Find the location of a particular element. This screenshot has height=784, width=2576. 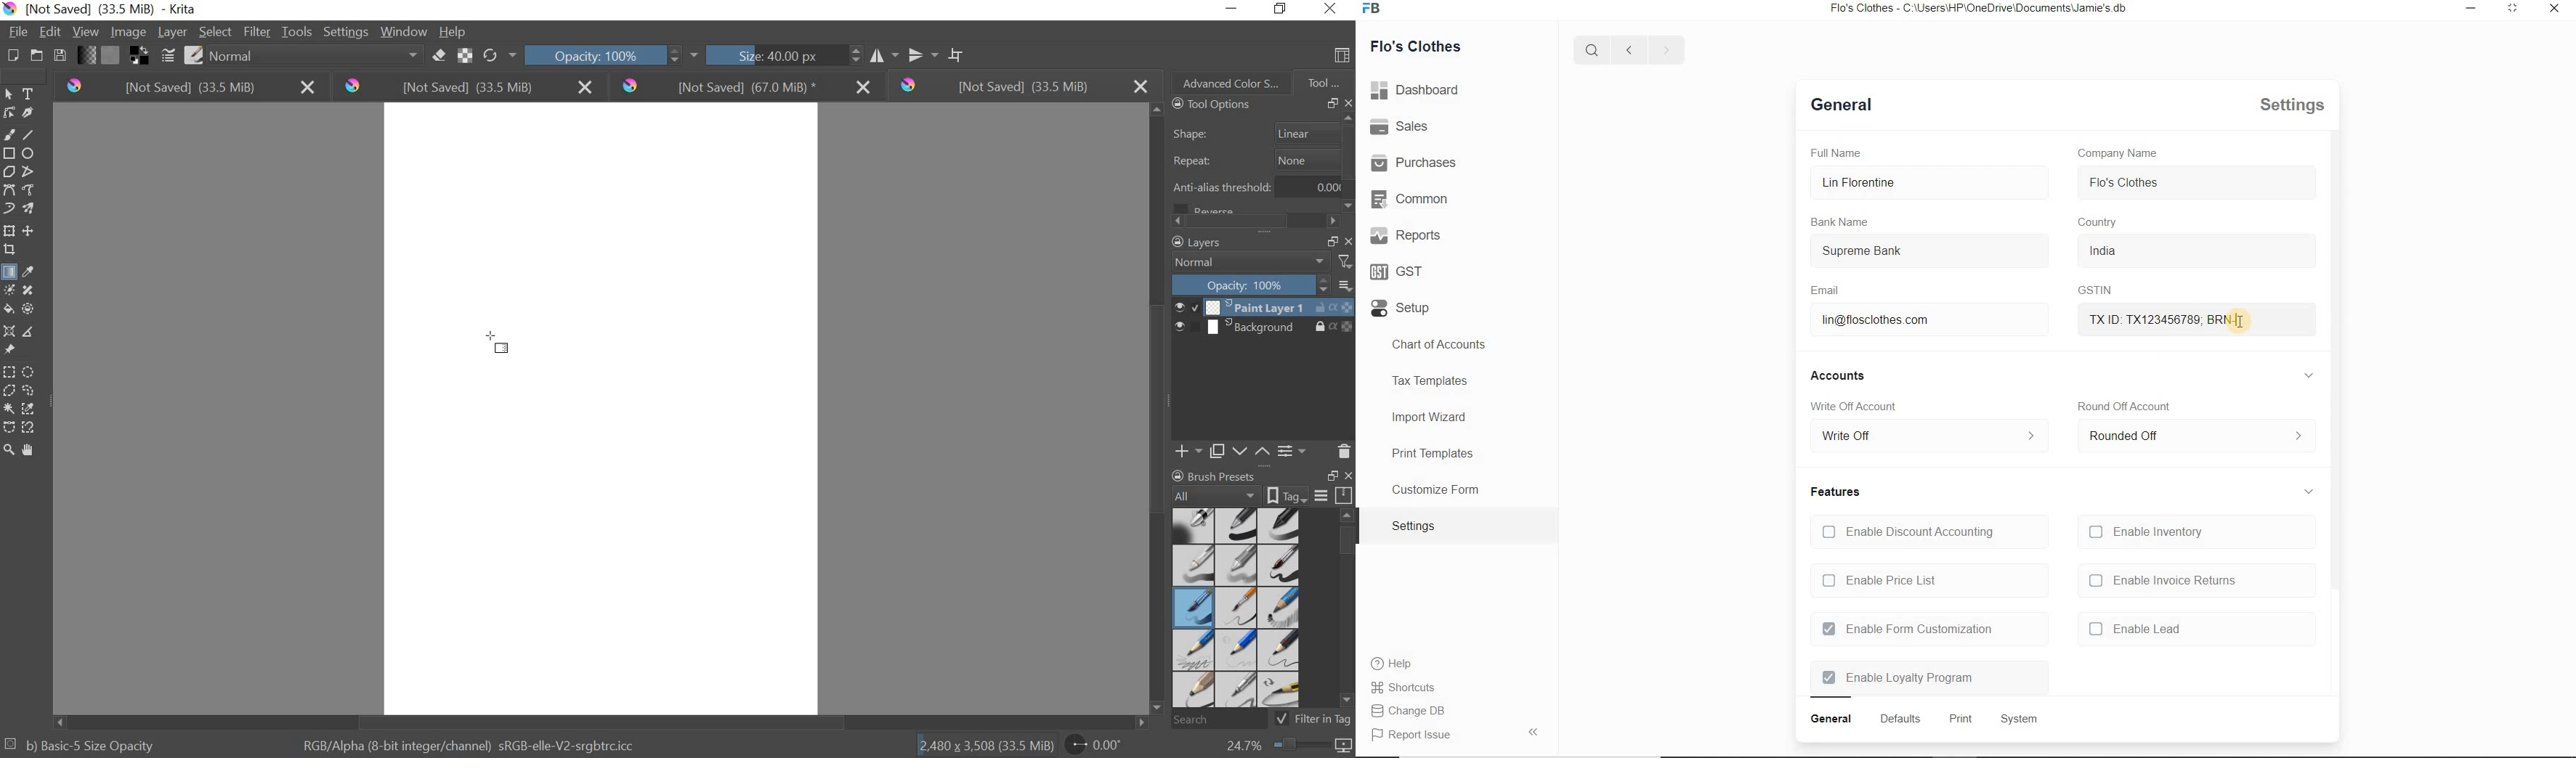

SELECT is located at coordinates (215, 32).